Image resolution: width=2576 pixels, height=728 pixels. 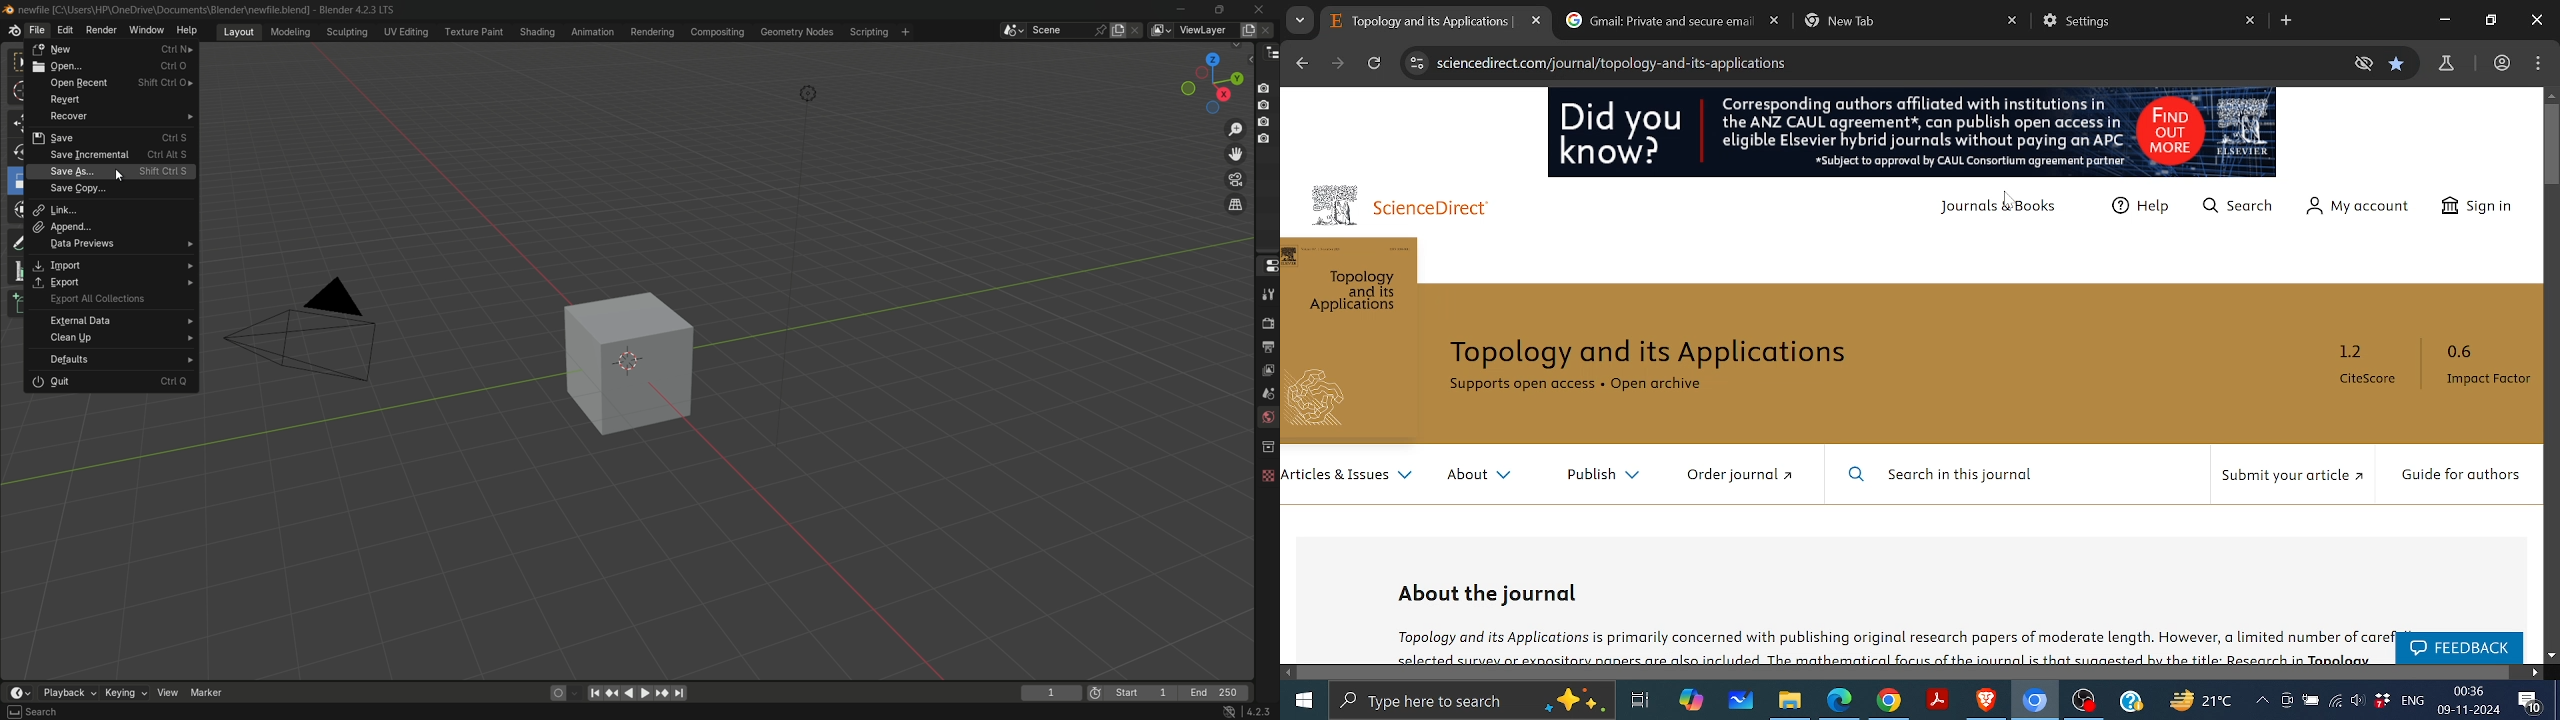 What do you see at coordinates (1300, 20) in the screenshot?
I see `Search Tabs` at bounding box center [1300, 20].